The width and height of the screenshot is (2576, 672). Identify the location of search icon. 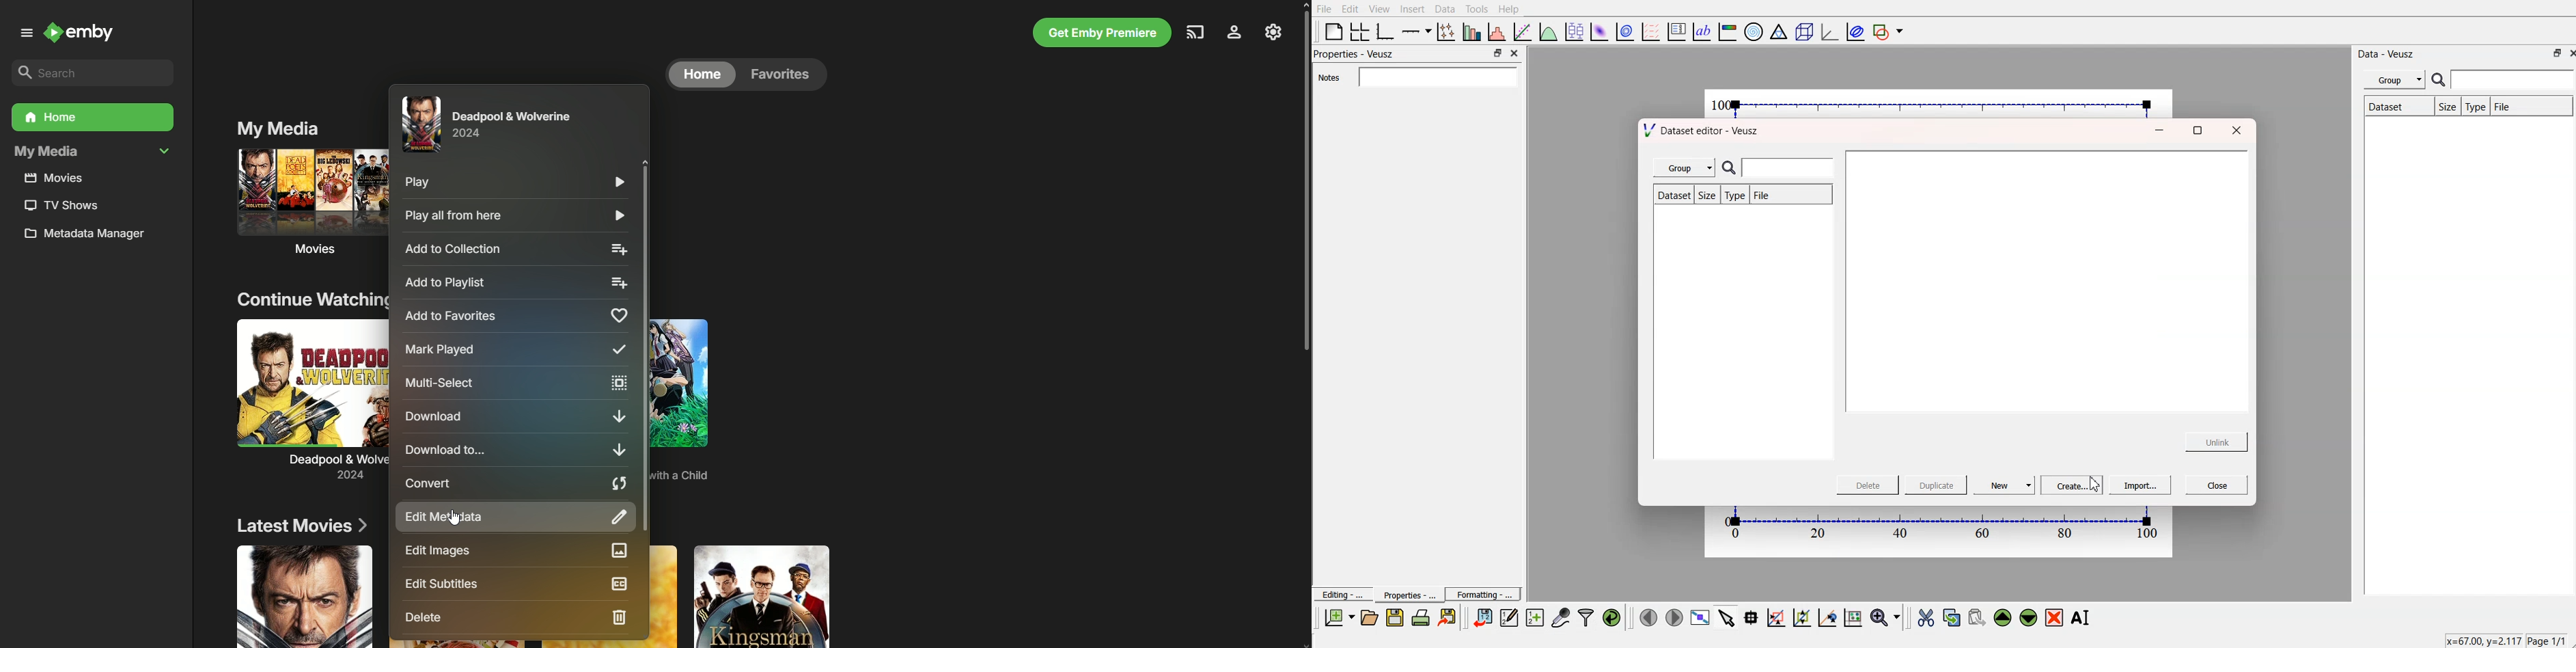
(2438, 81).